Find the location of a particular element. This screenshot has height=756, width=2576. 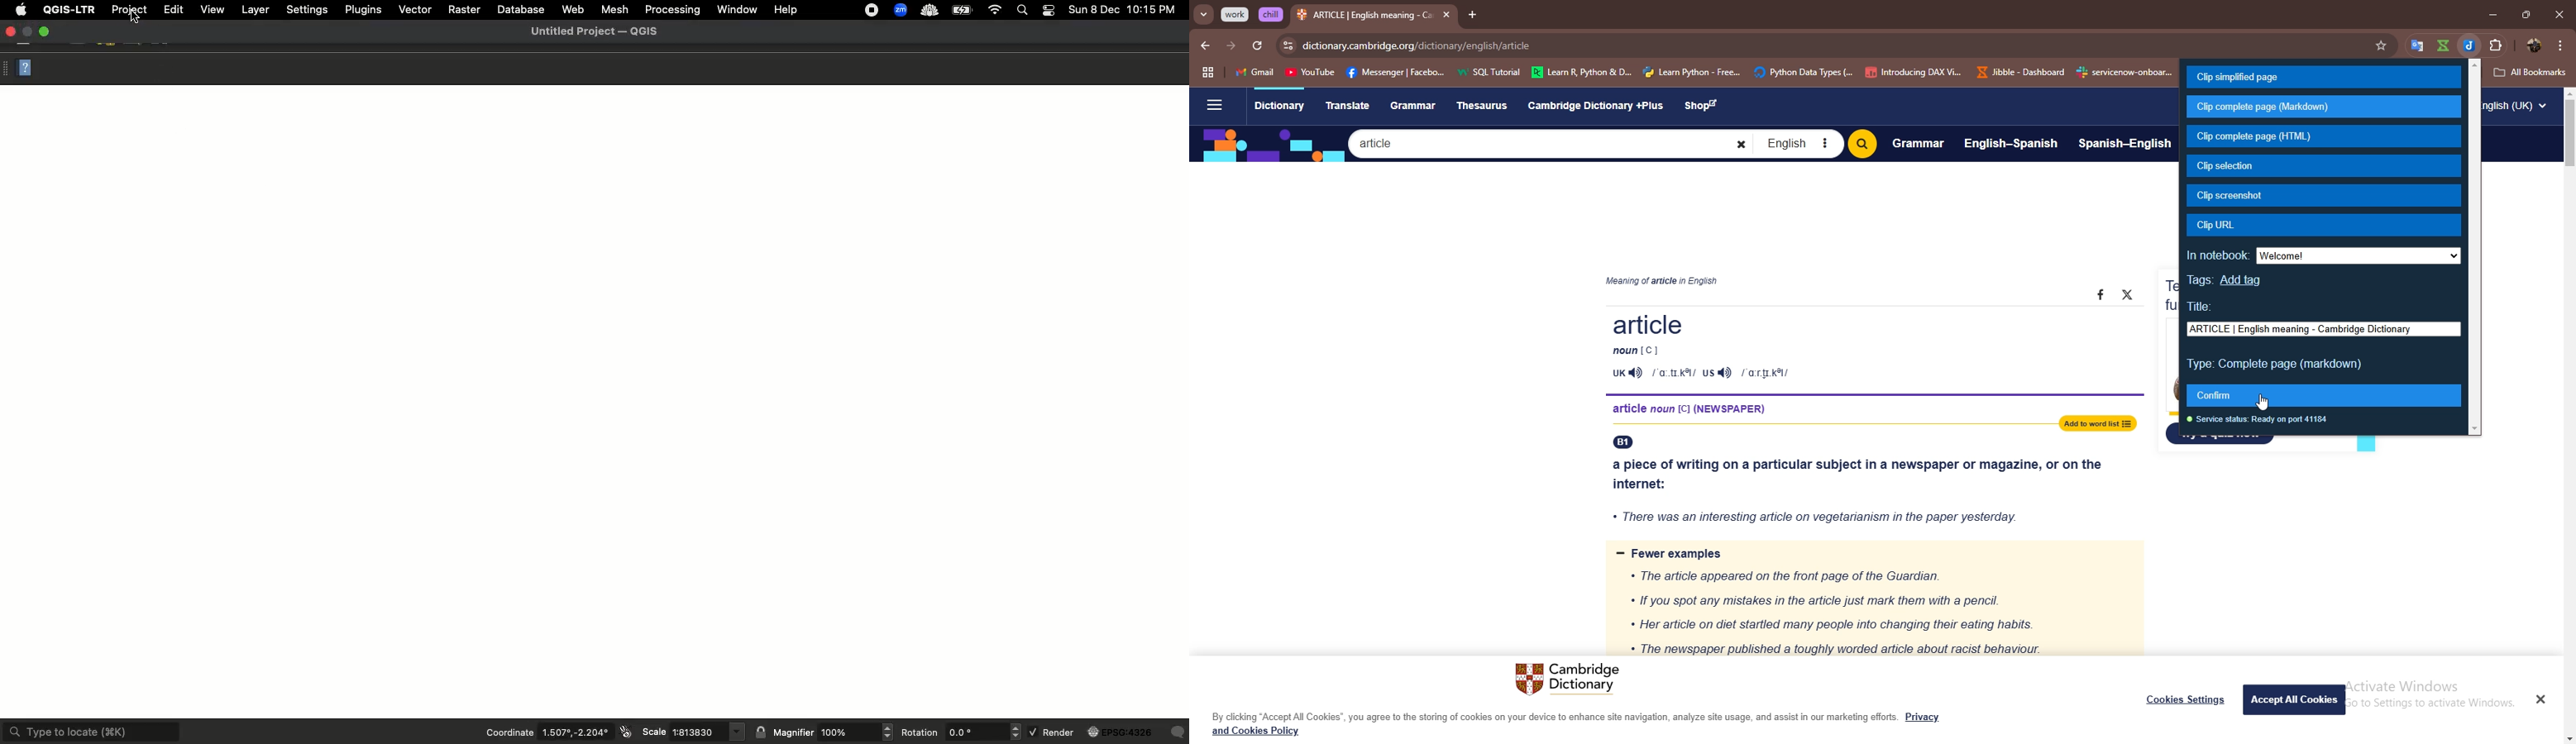

Magnifier is located at coordinates (795, 734).